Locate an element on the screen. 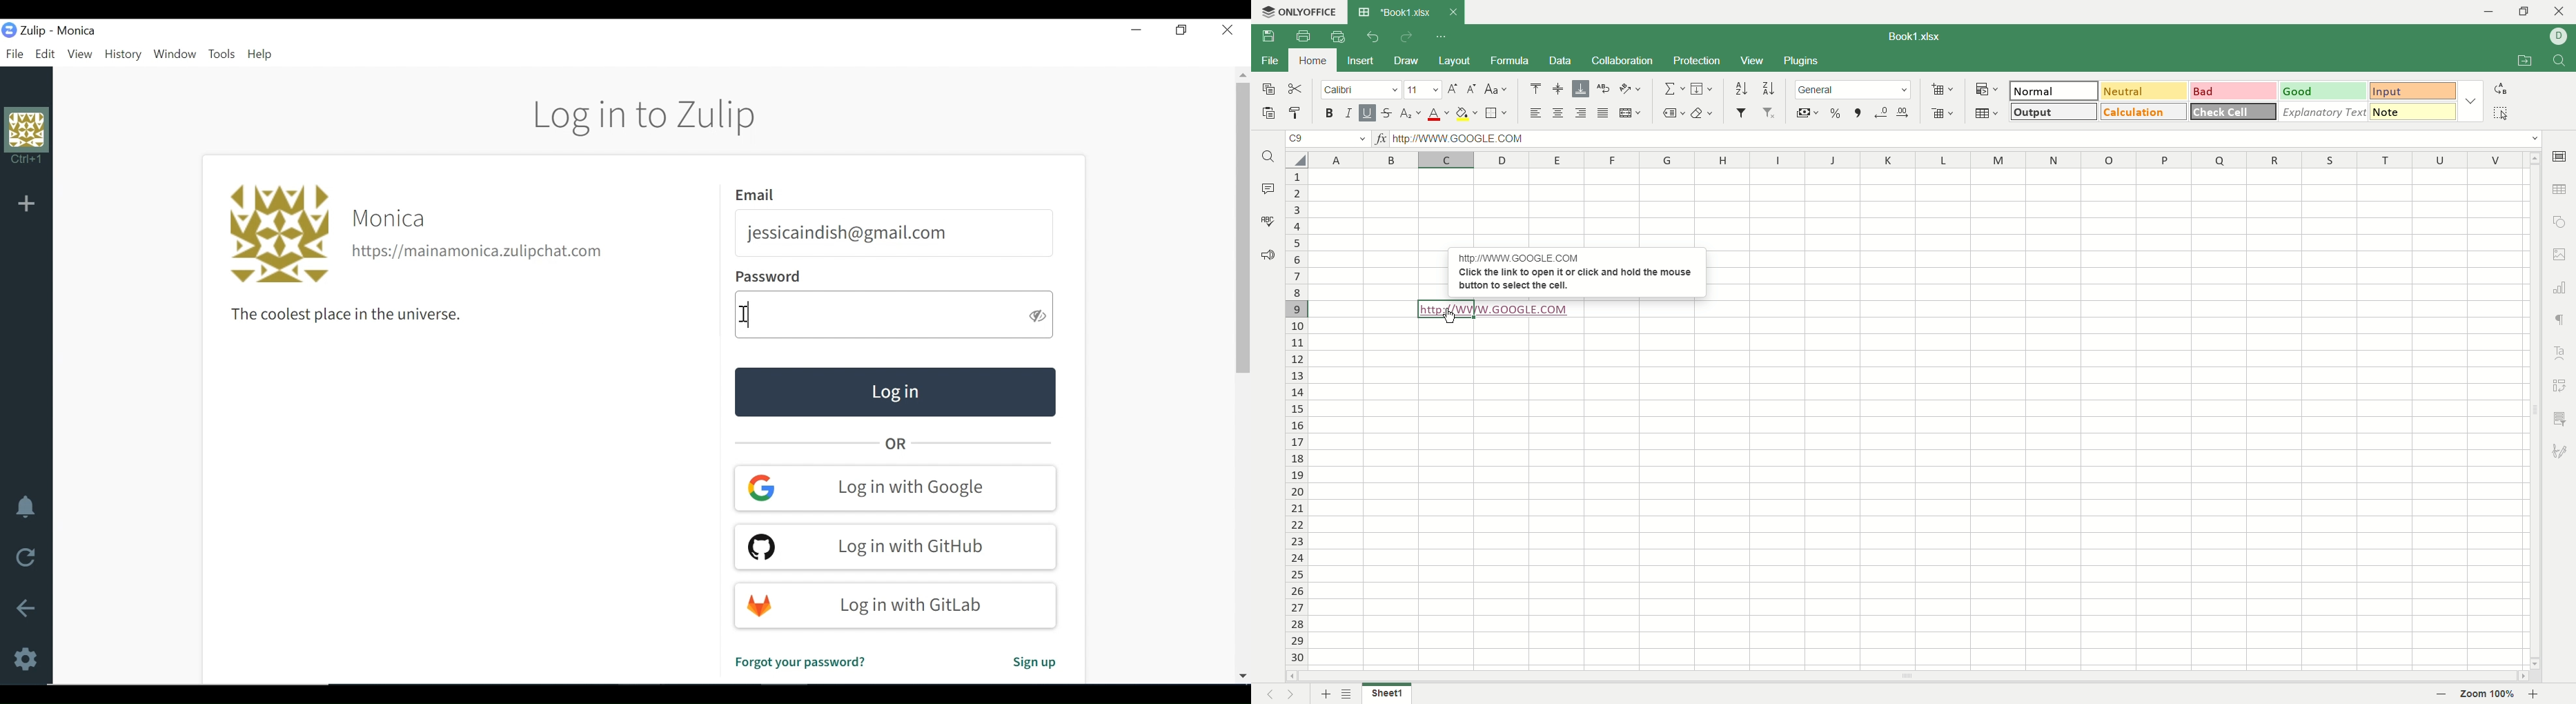  Enter Password is located at coordinates (878, 316).